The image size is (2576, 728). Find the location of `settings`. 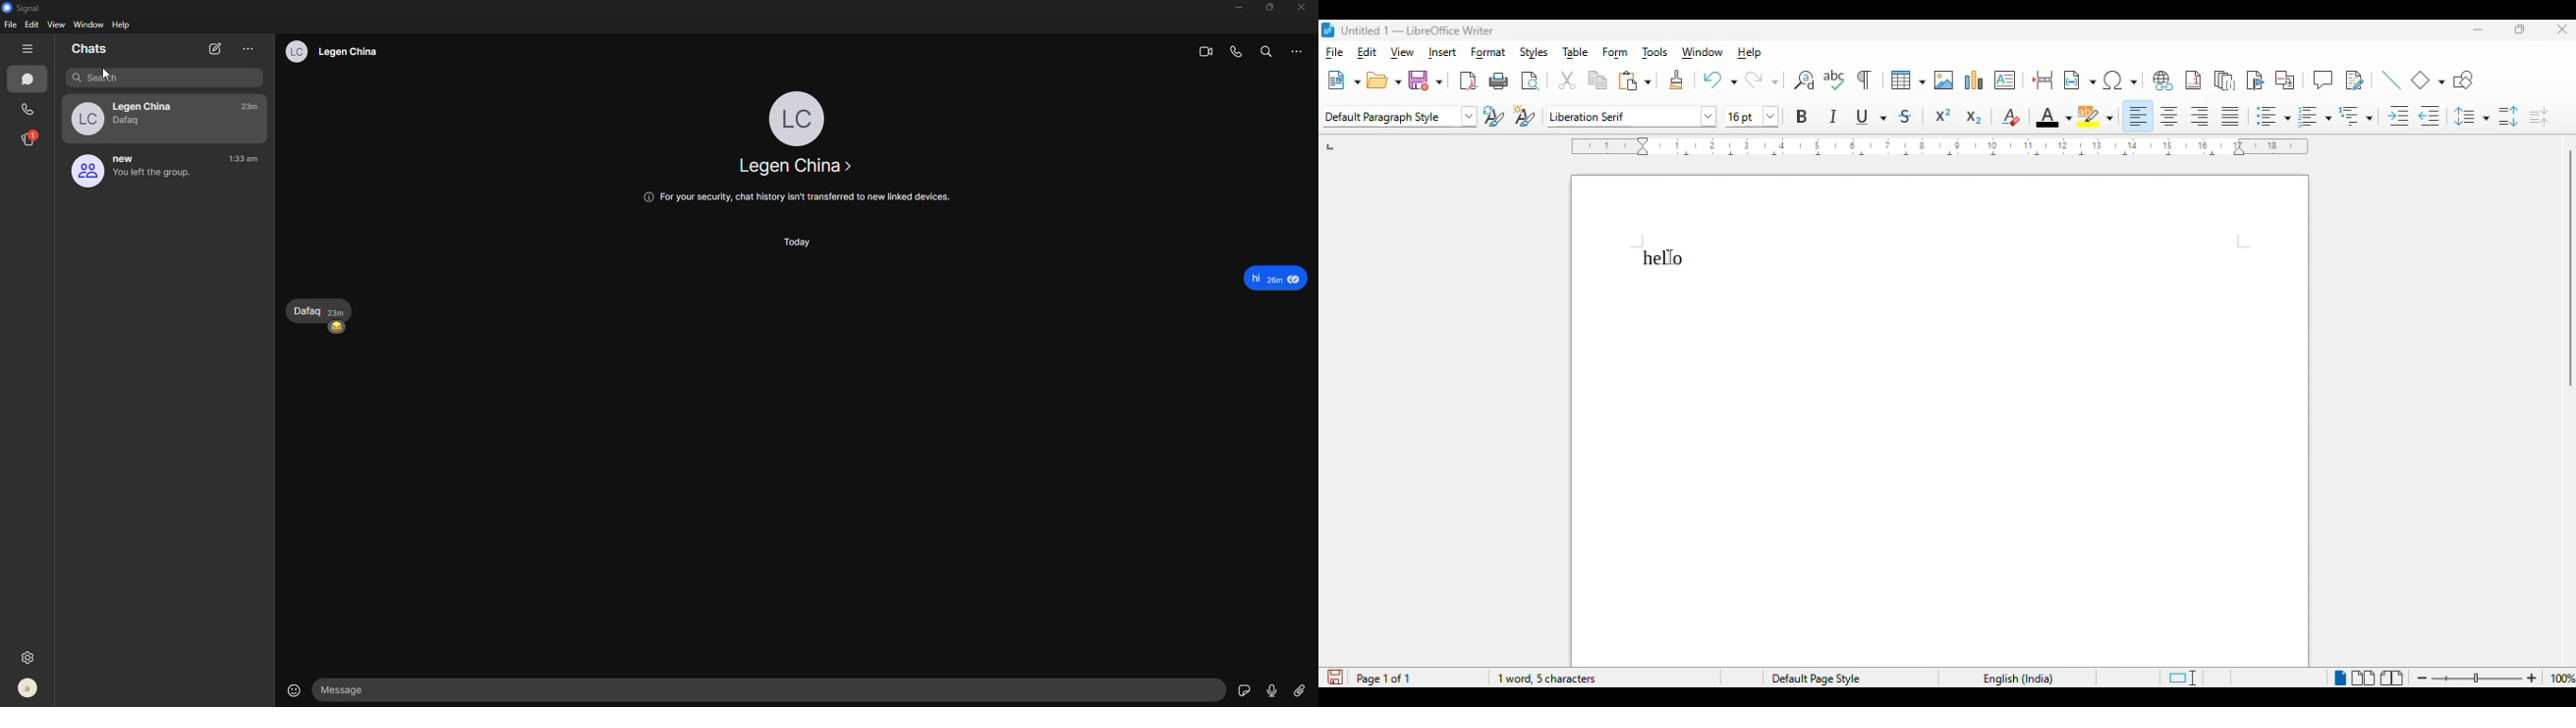

settings is located at coordinates (27, 656).